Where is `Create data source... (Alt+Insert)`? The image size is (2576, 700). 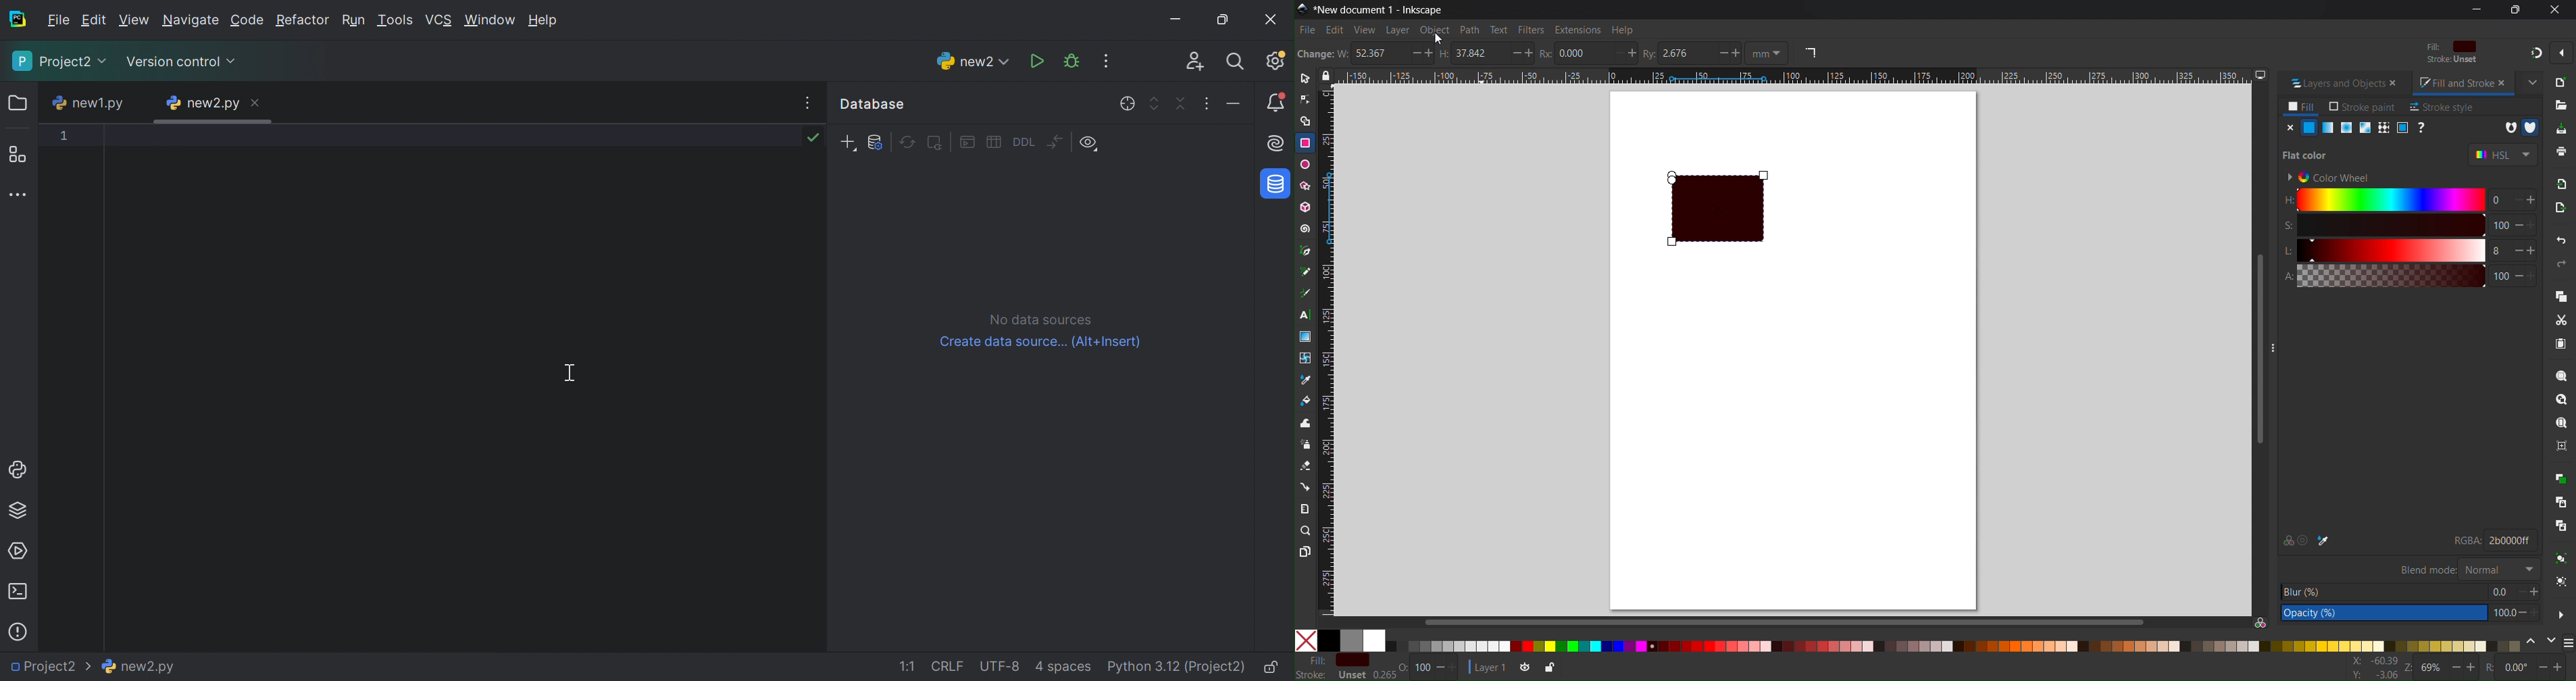
Create data source... (Alt+Insert) is located at coordinates (1041, 343).